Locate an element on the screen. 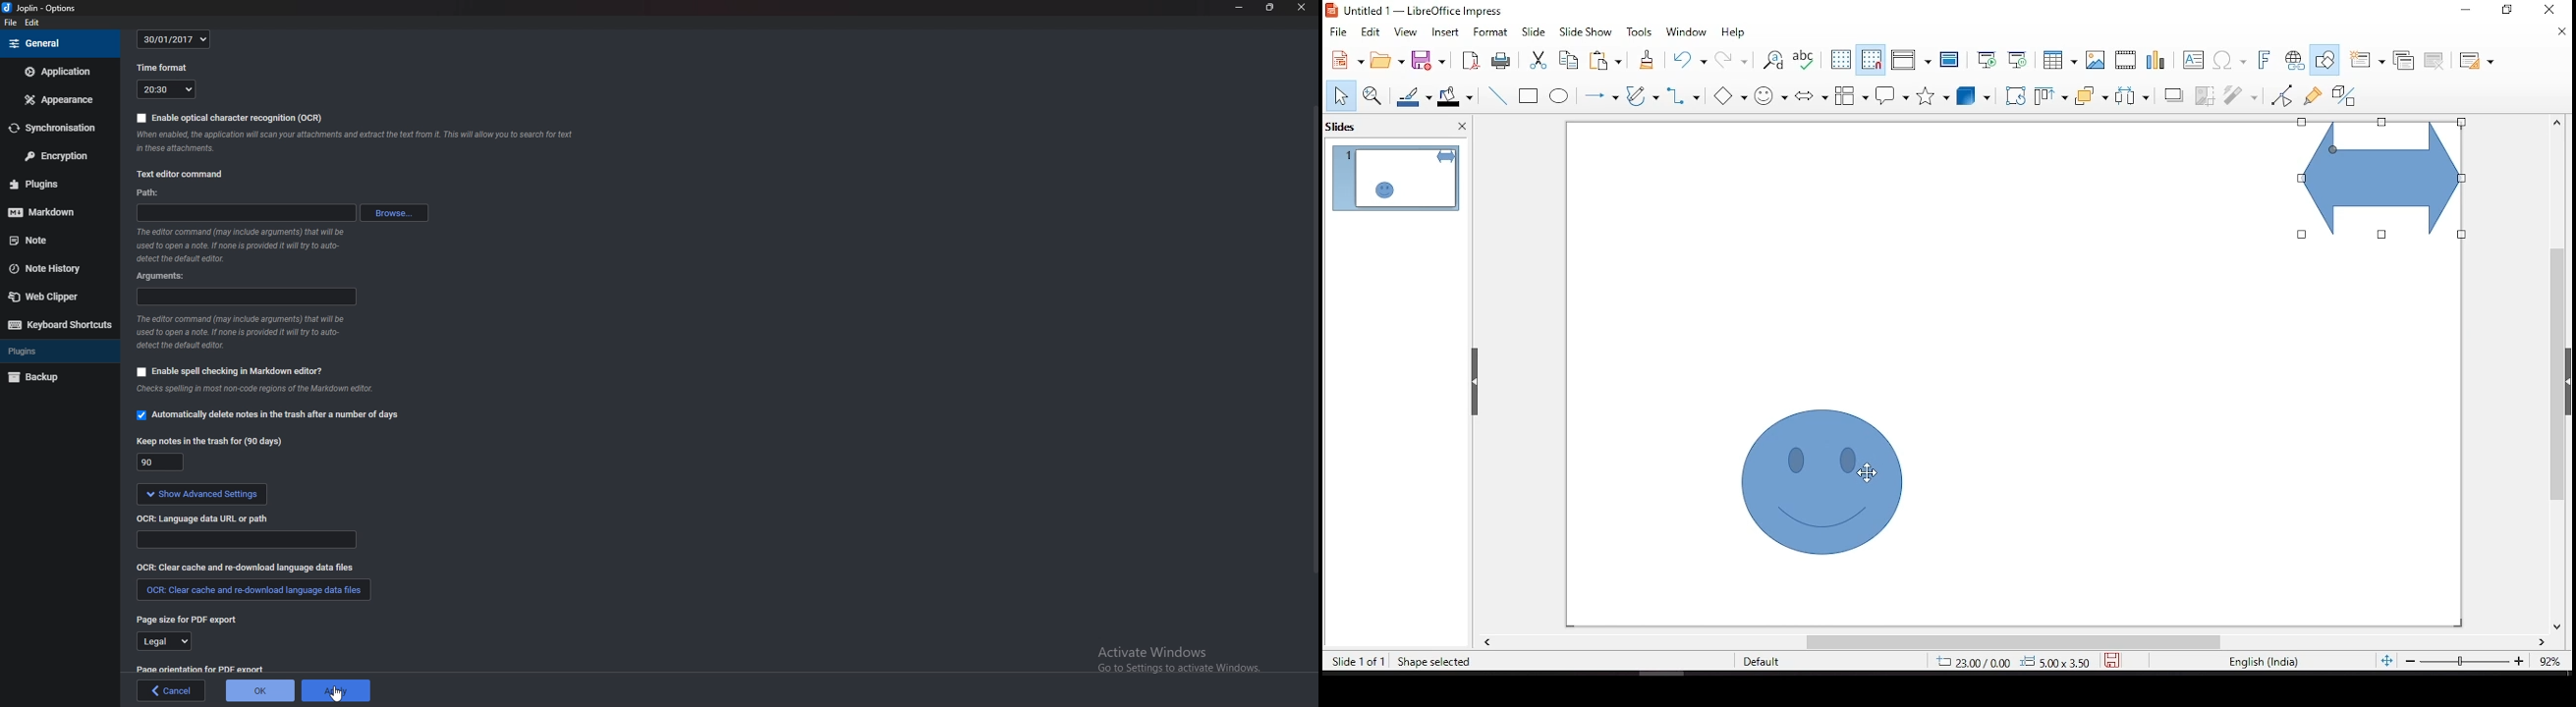  Time format is located at coordinates (165, 68).